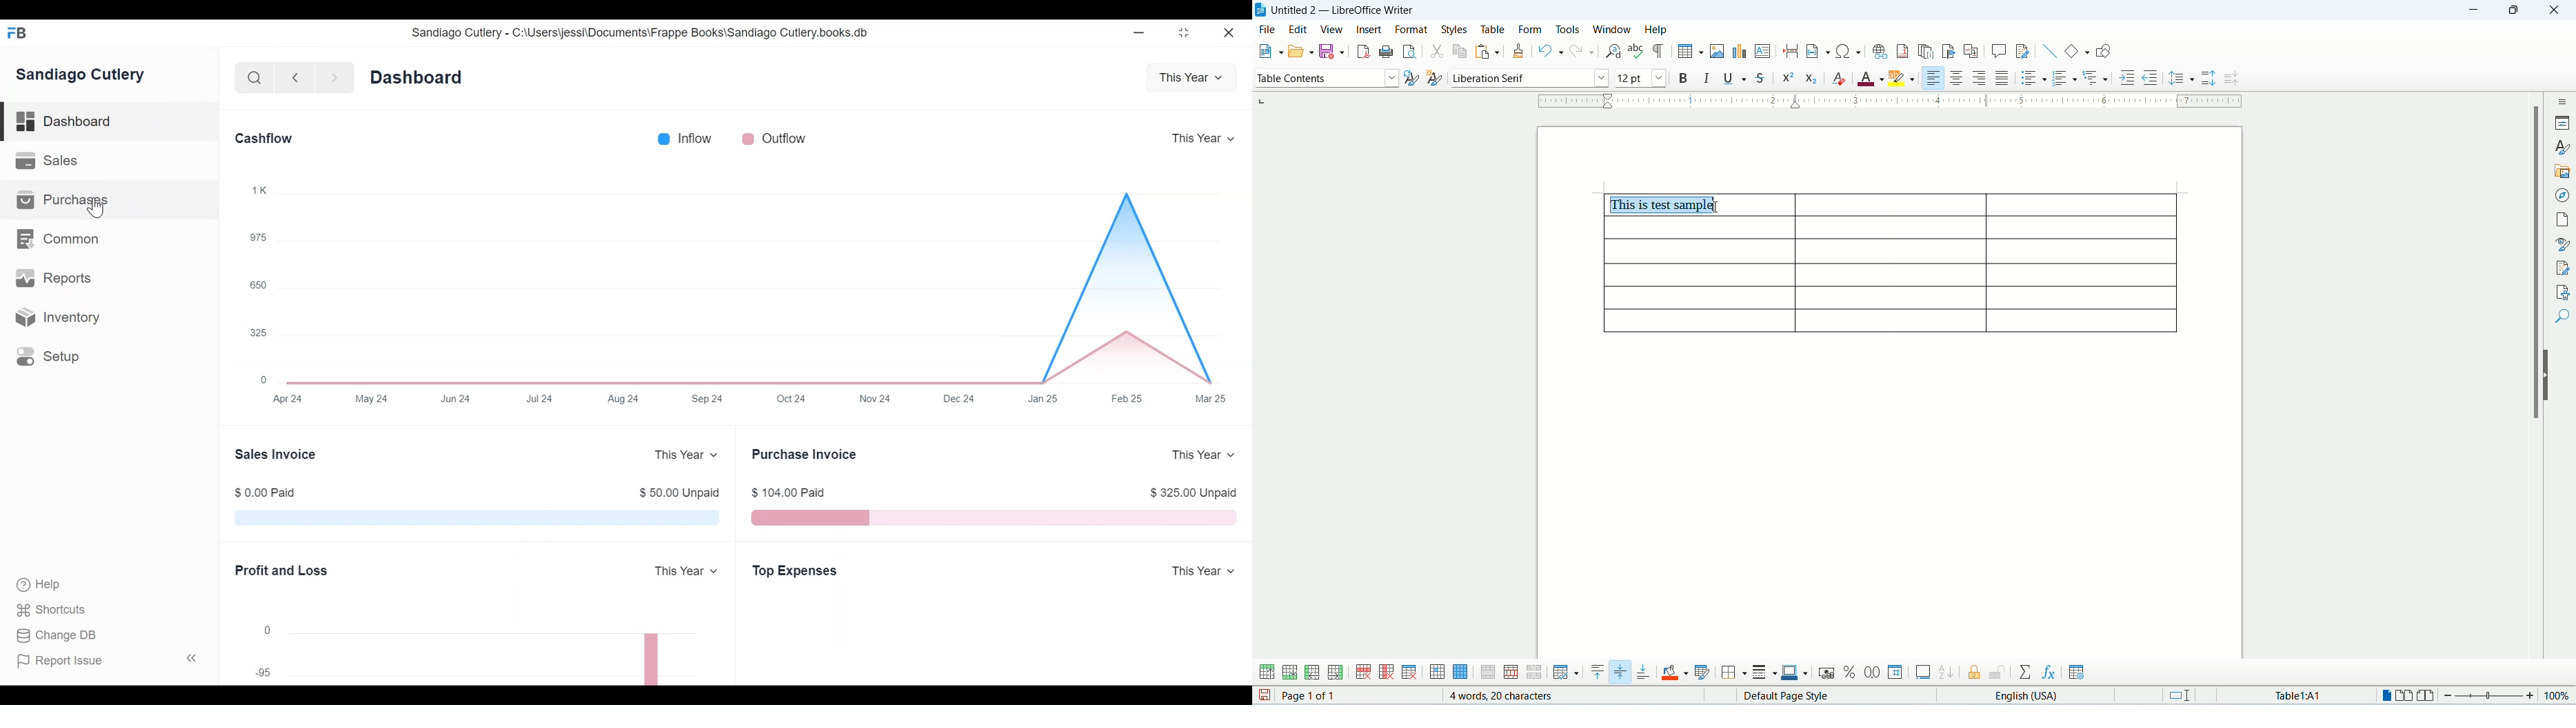  I want to click on [FP Report Issue, so click(64, 665).